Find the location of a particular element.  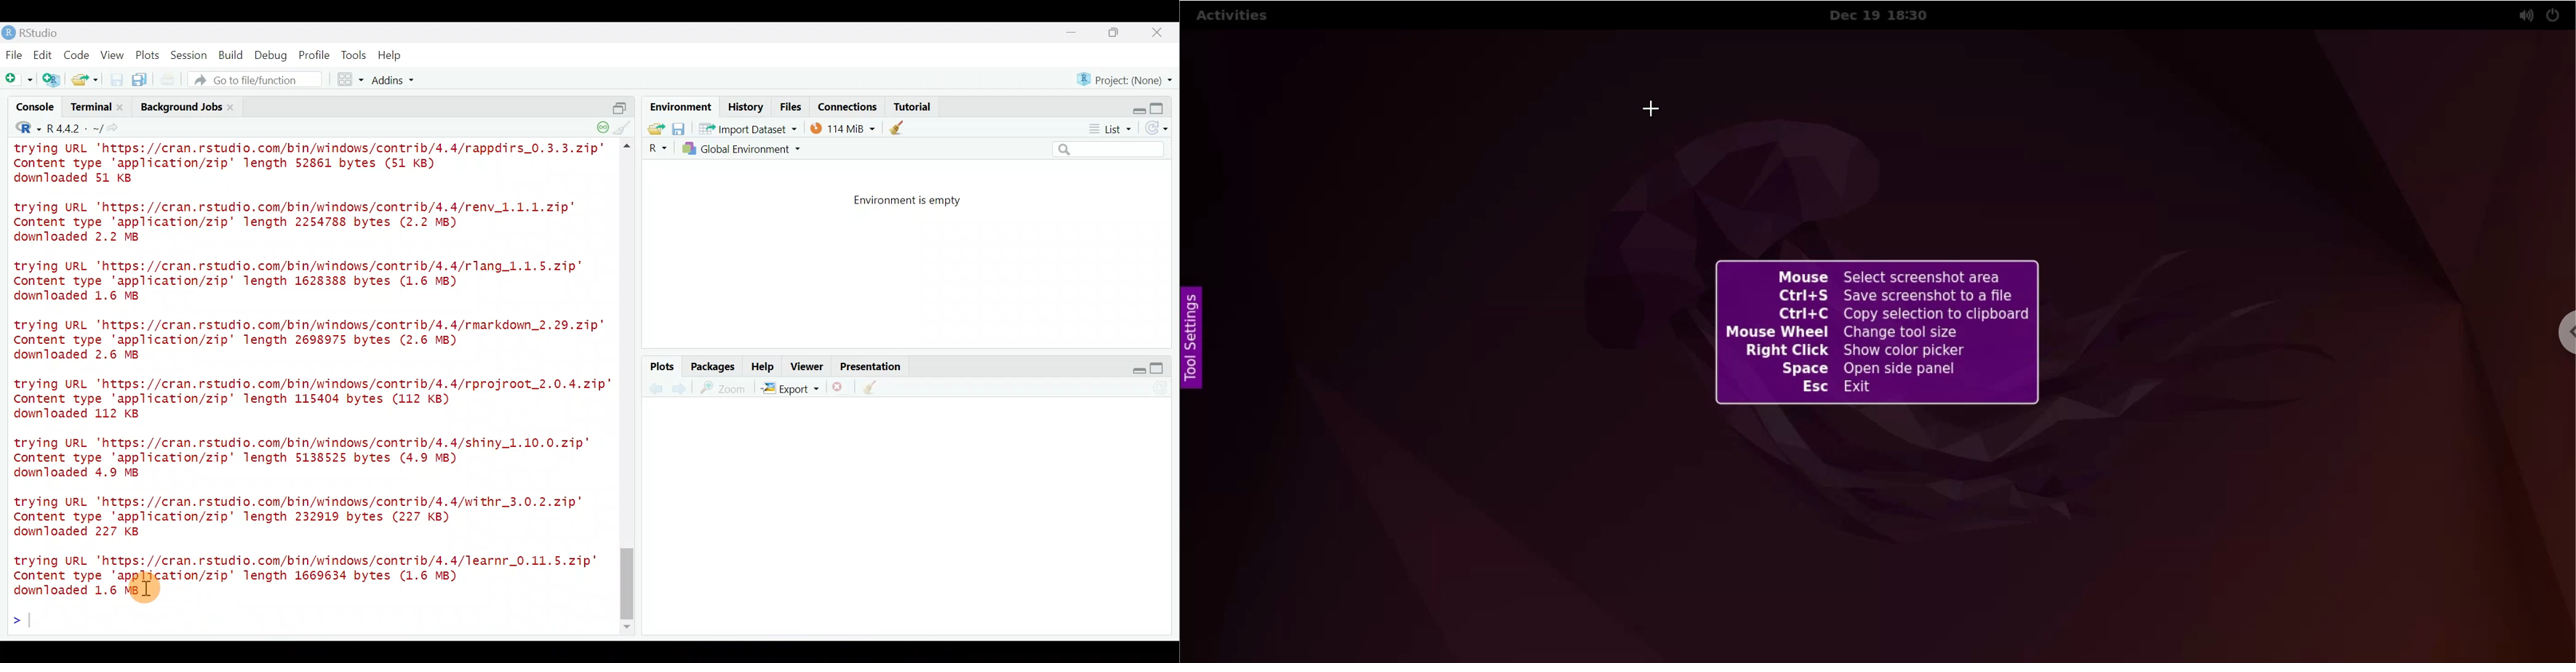

Refresh list of objects in the environment is located at coordinates (1161, 130).